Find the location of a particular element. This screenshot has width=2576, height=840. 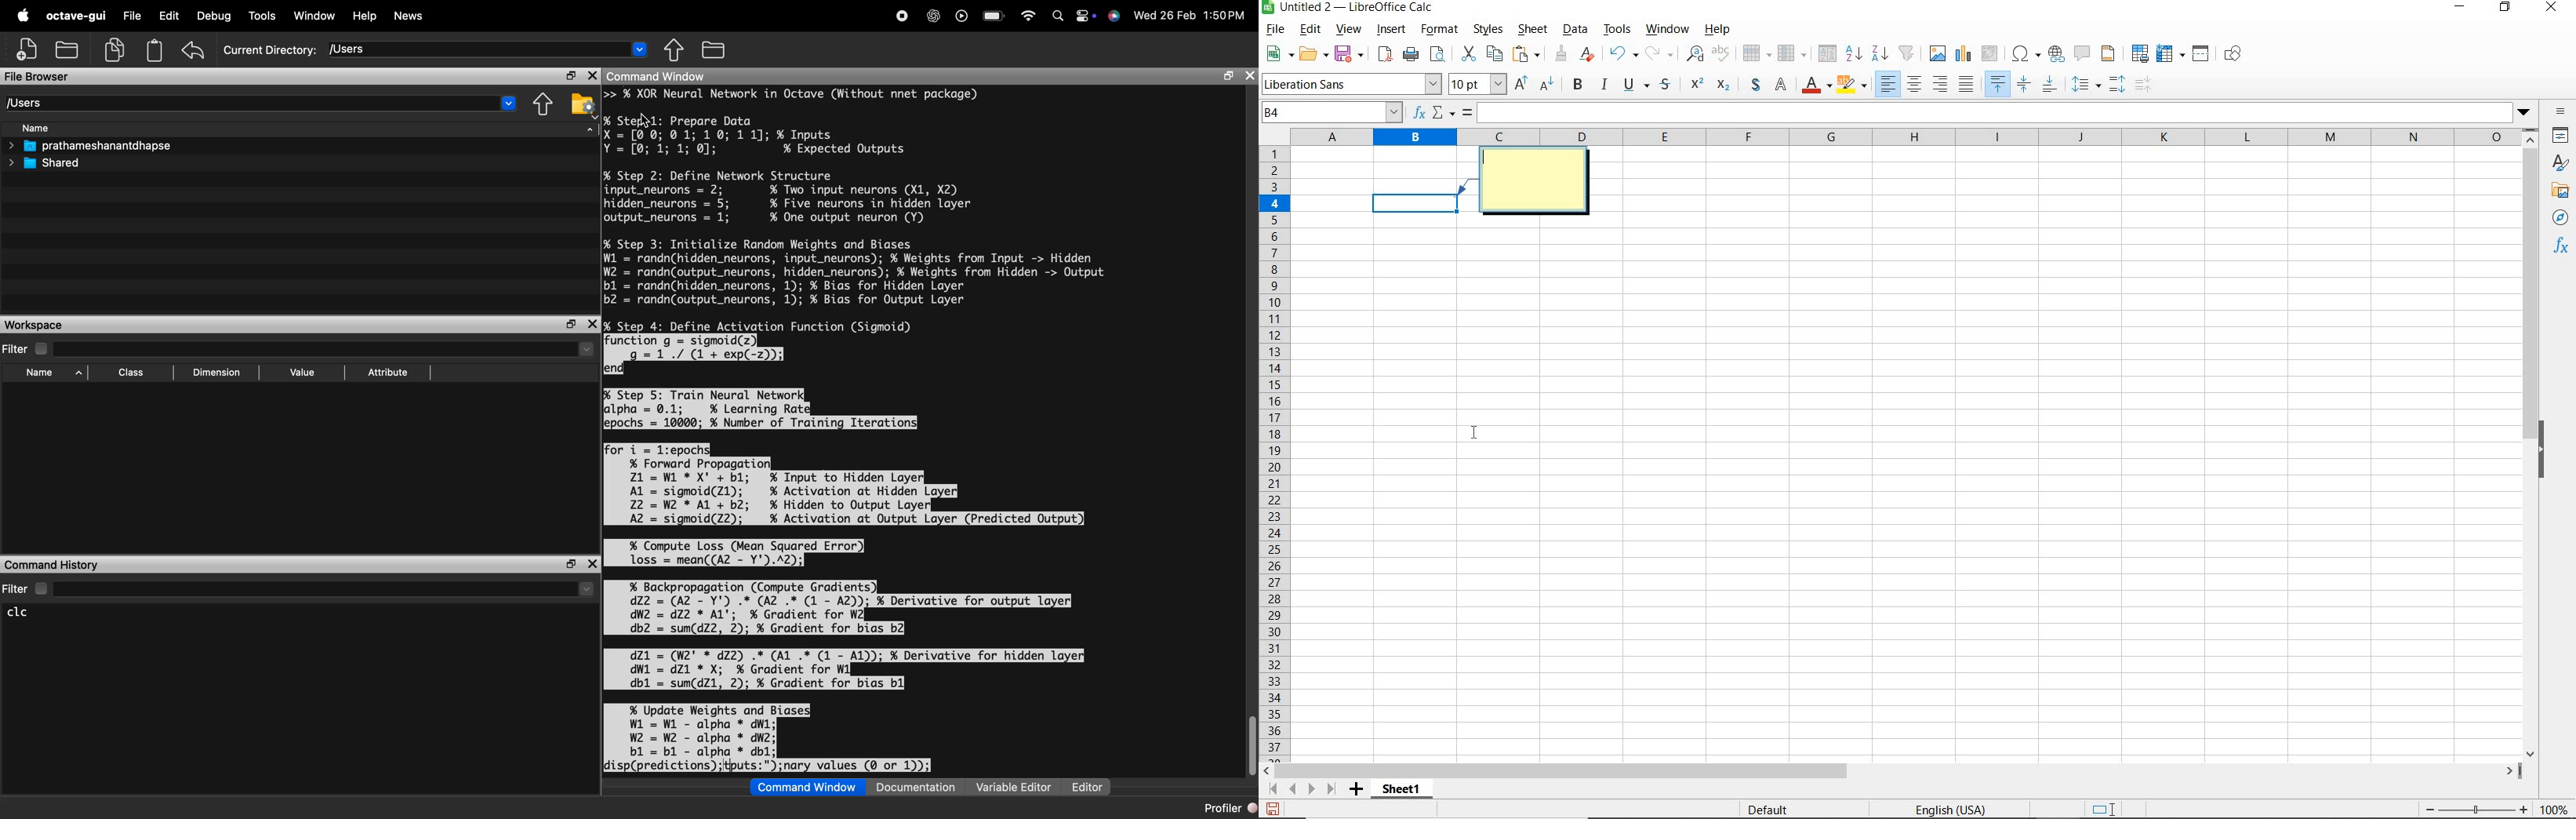

sidebar settings is located at coordinates (2560, 111).